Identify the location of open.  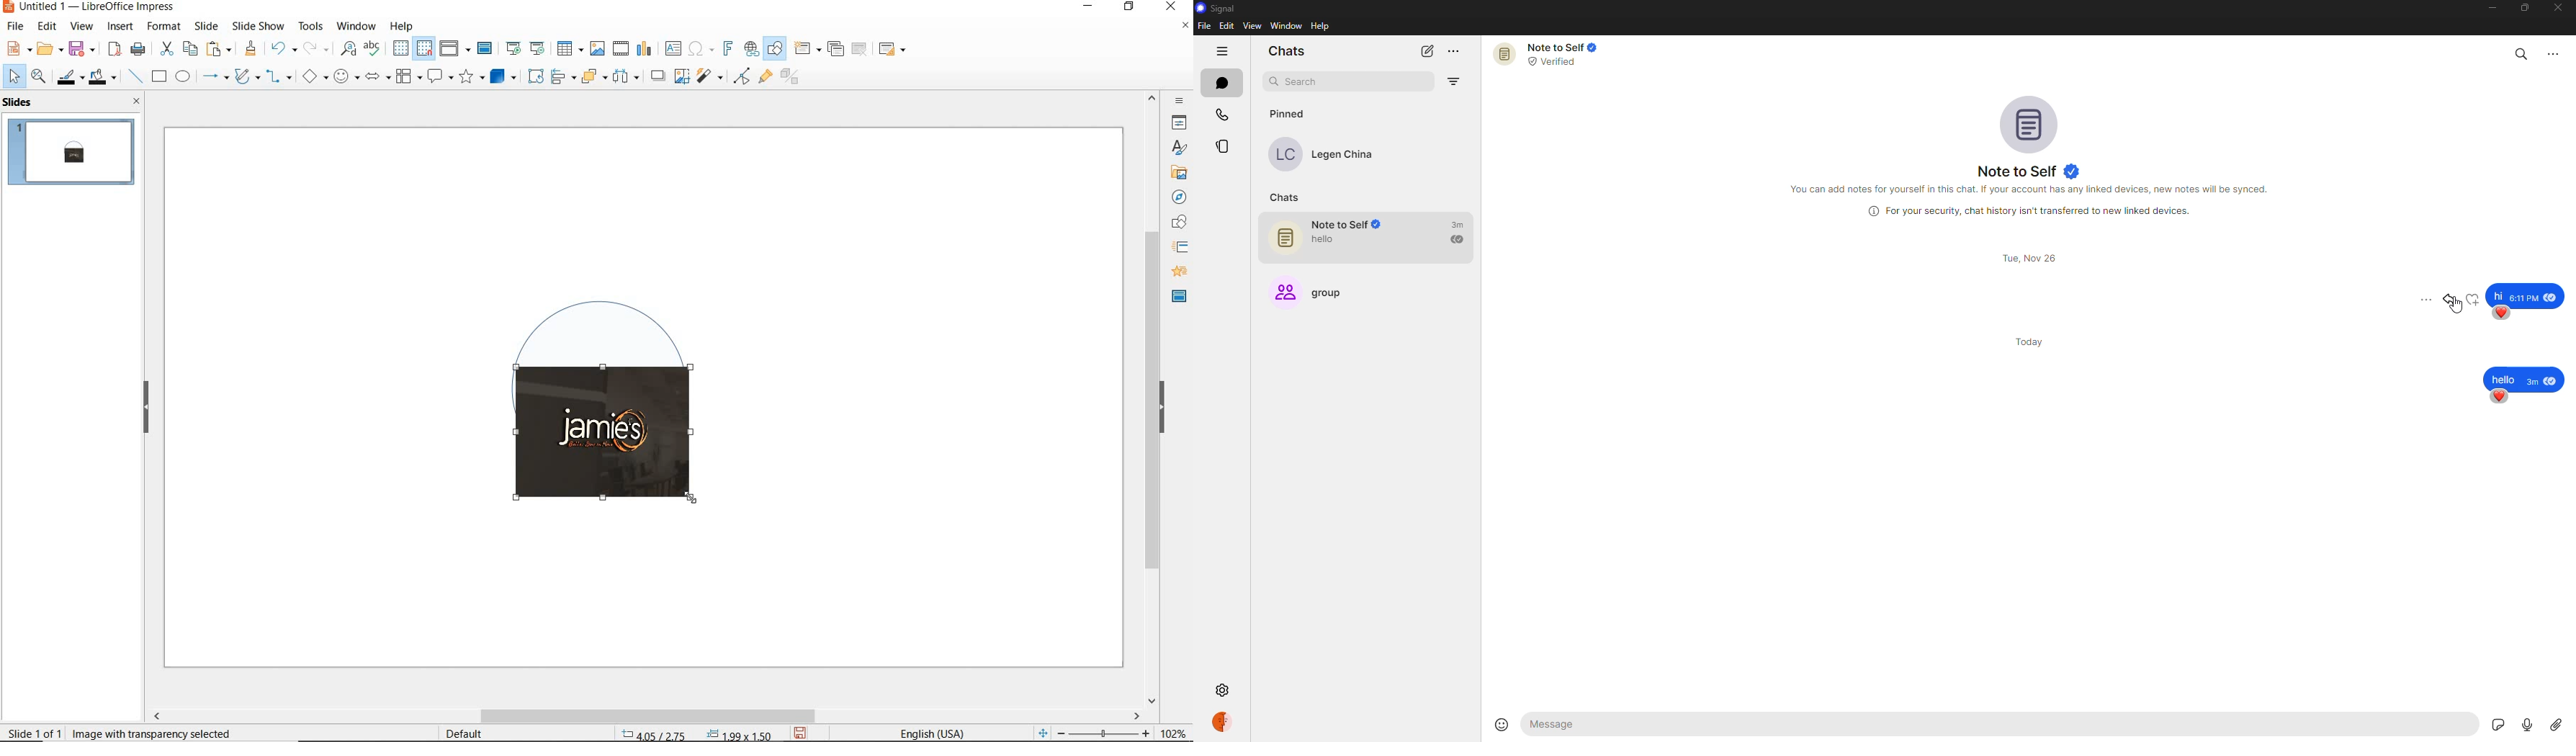
(48, 49).